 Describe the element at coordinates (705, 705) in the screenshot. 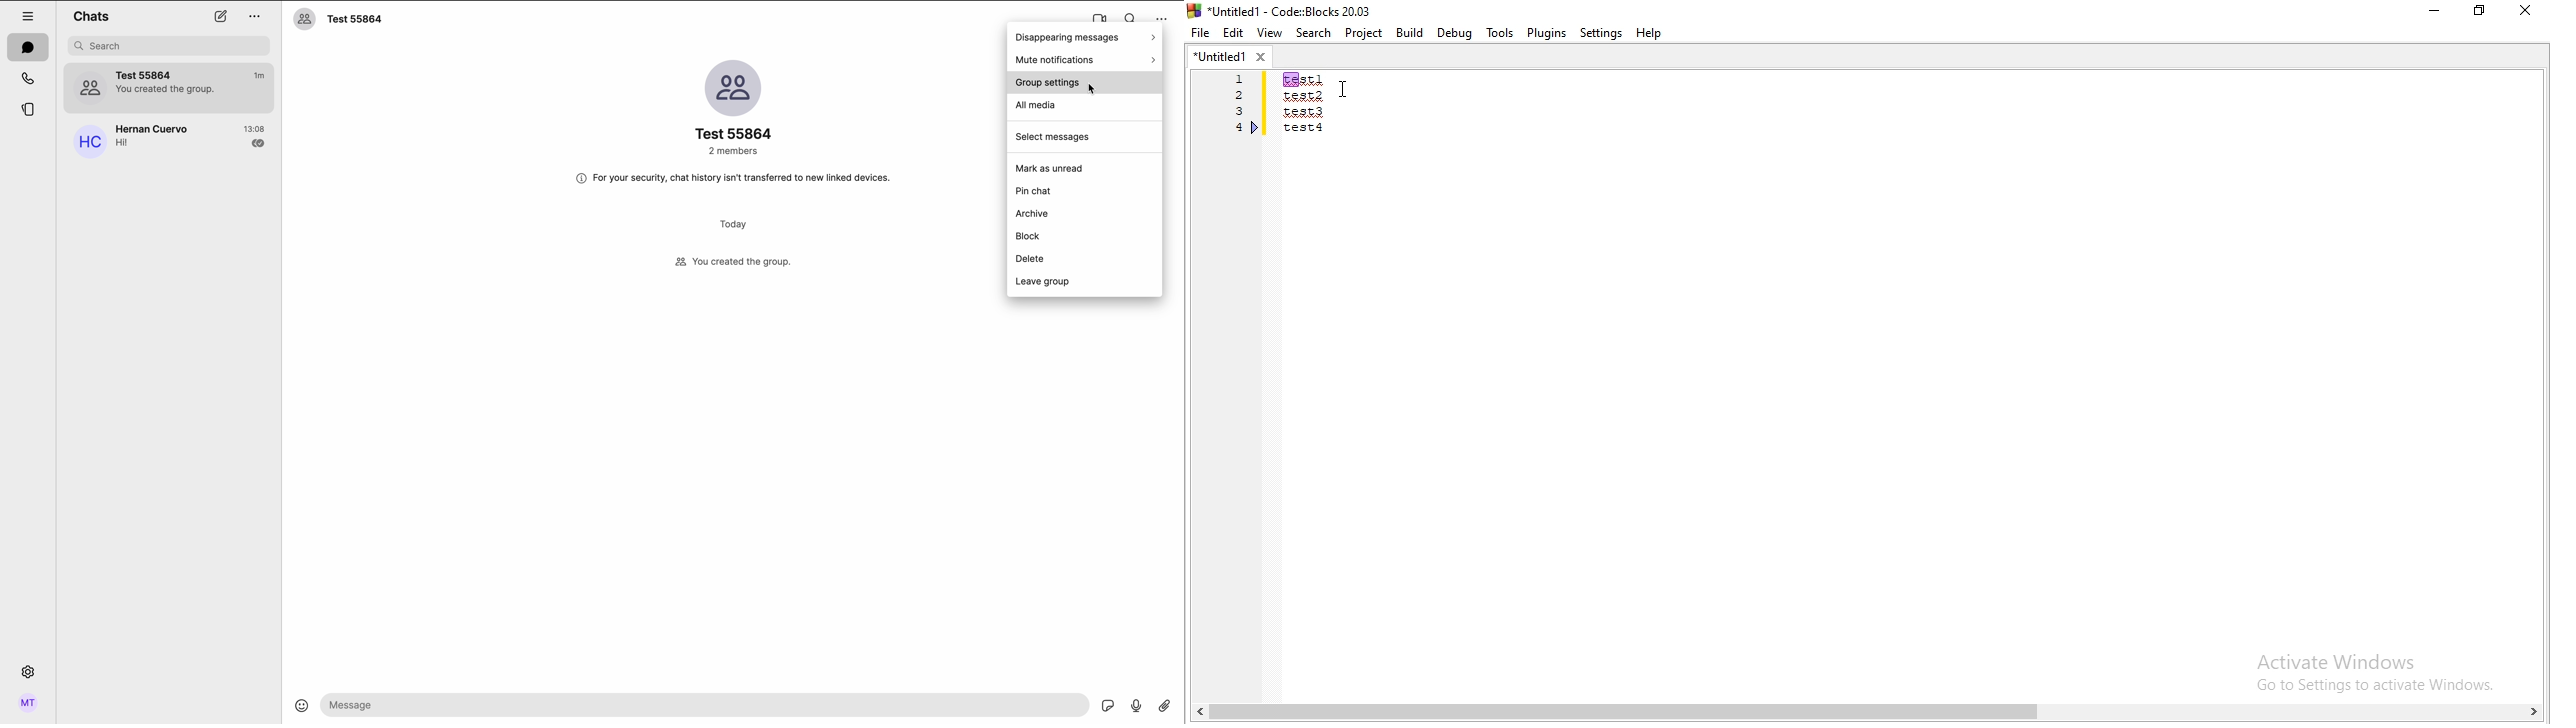

I see `space to write` at that location.